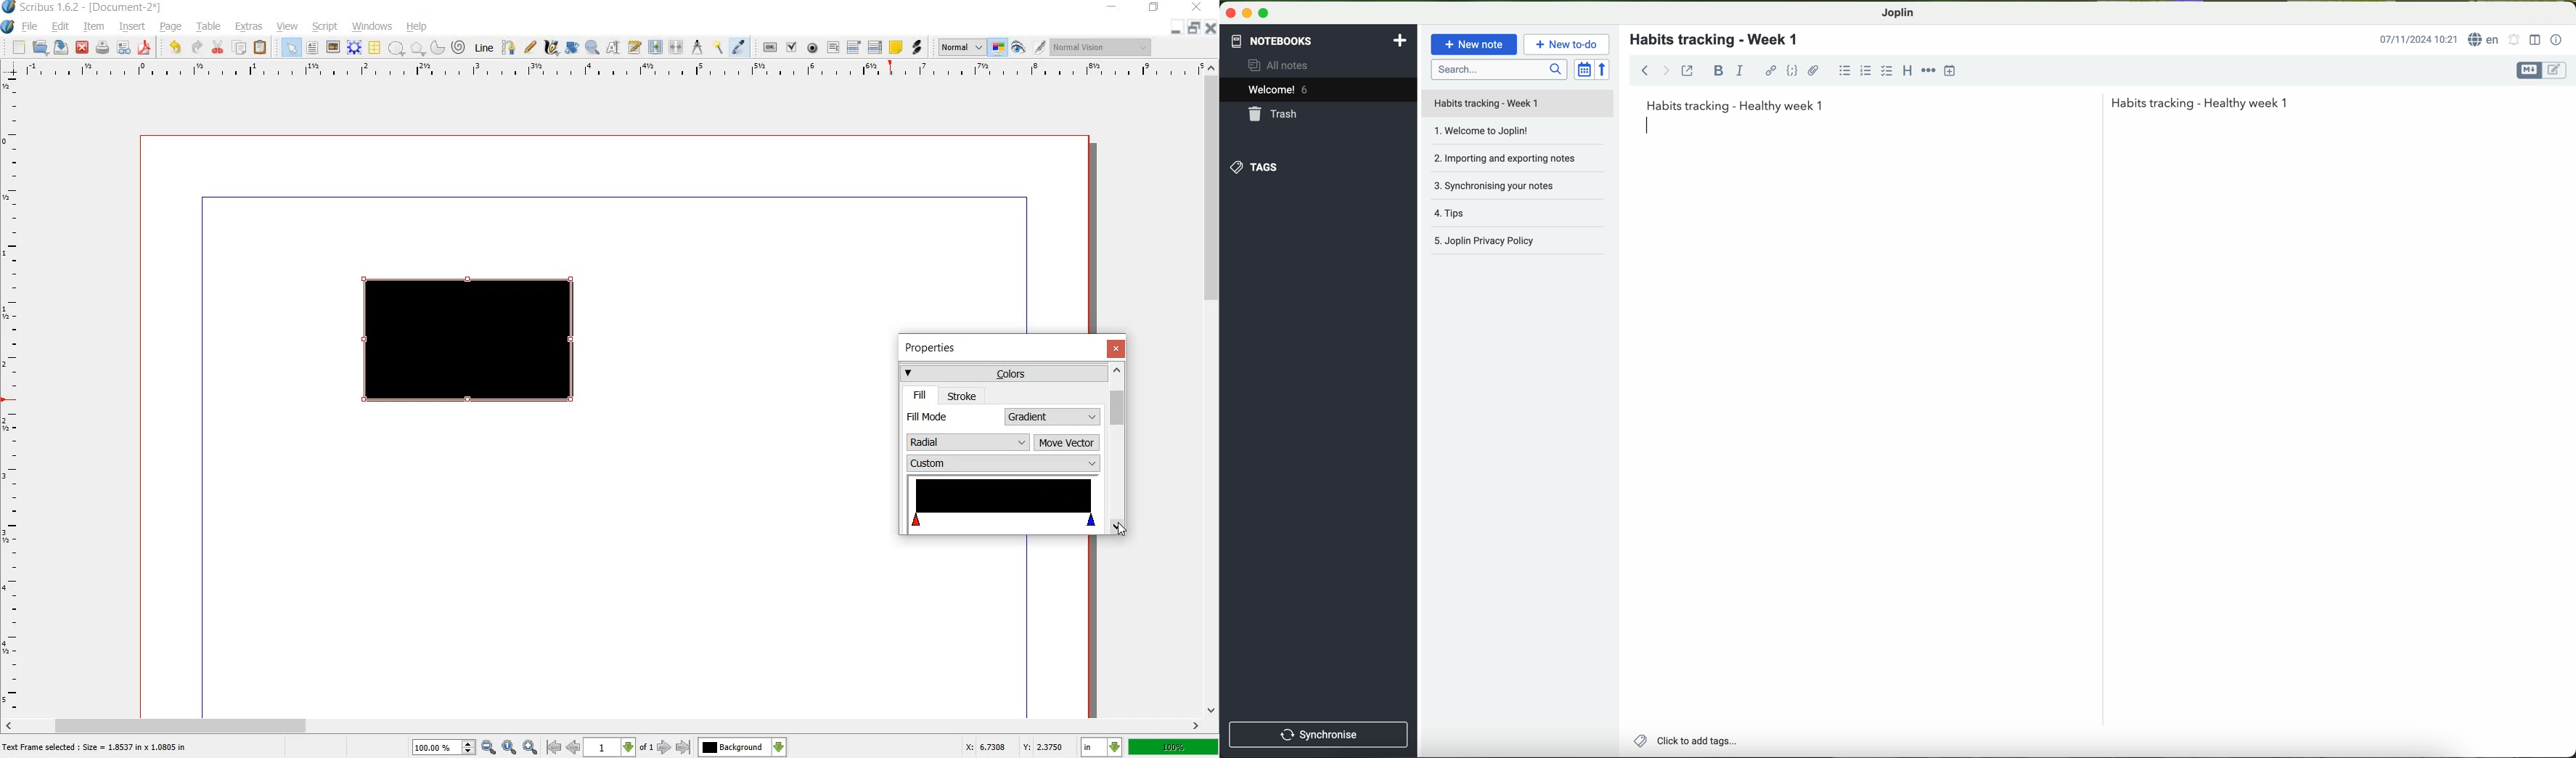 The height and width of the screenshot is (784, 2576). I want to click on synchronise button, so click(1320, 735).